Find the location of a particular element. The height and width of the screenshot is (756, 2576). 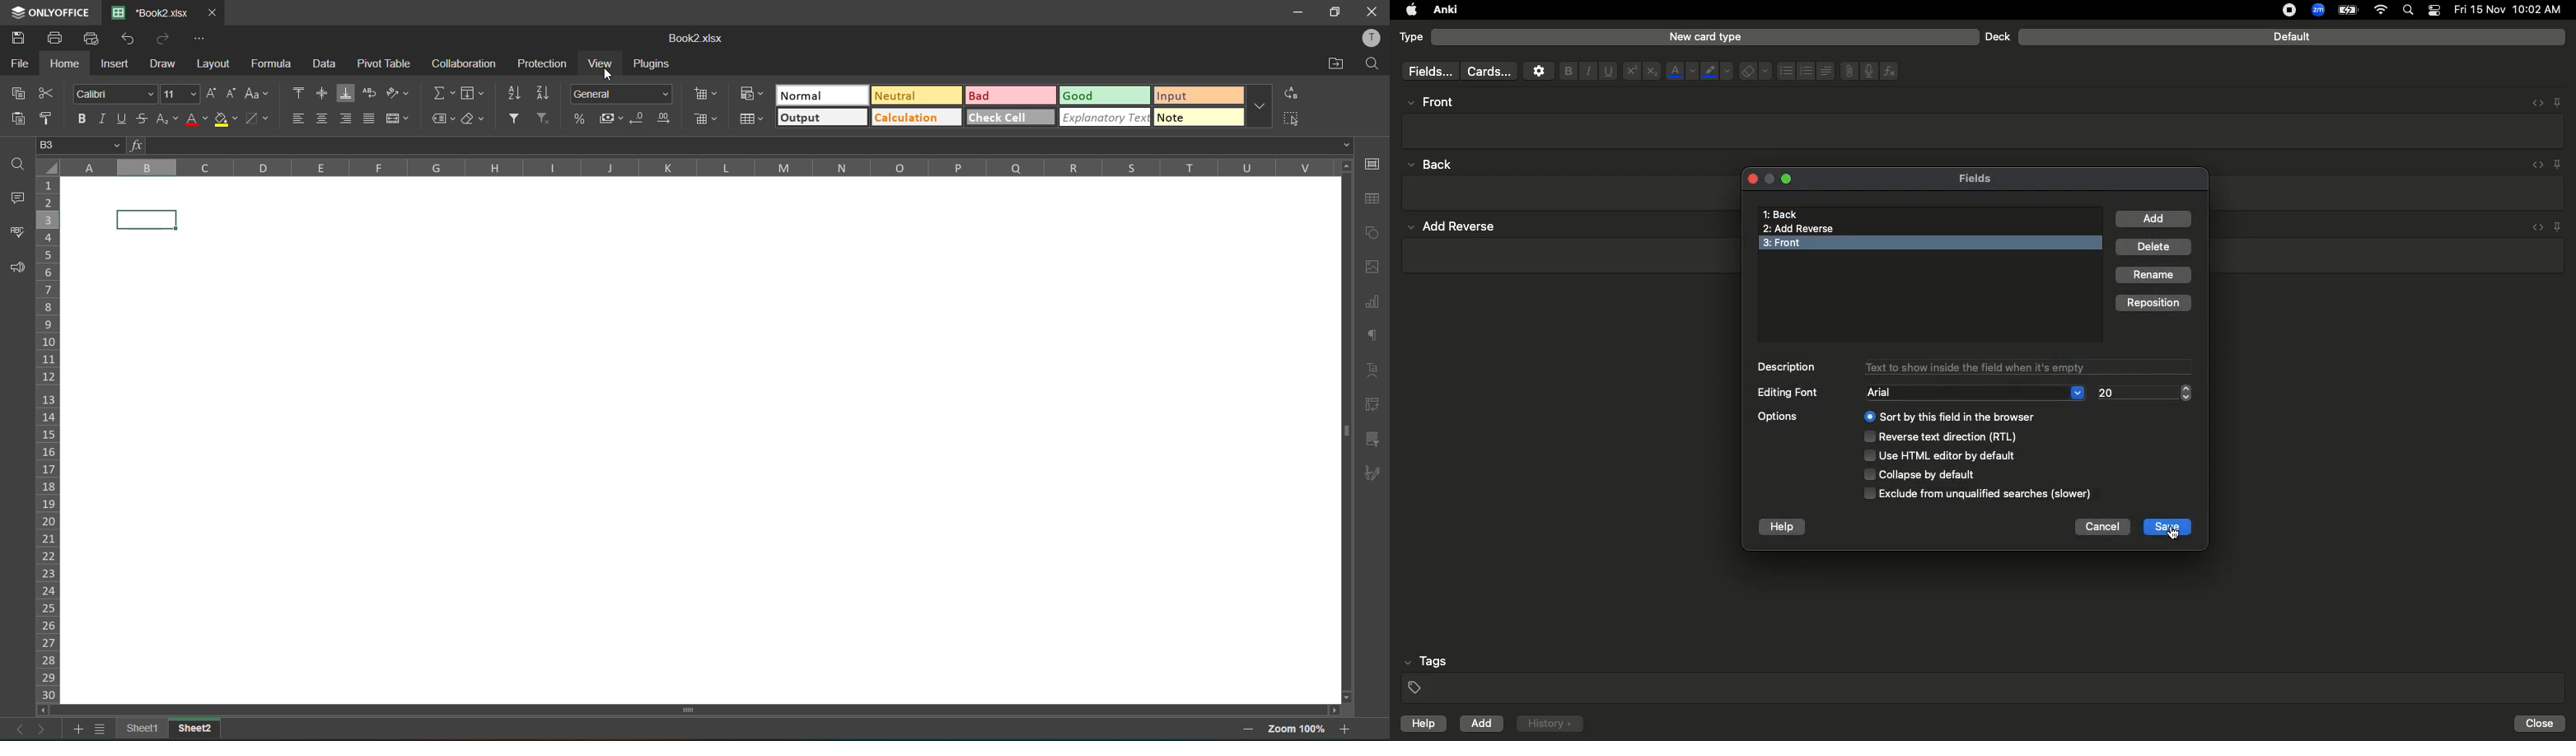

add sheet is located at coordinates (80, 732).